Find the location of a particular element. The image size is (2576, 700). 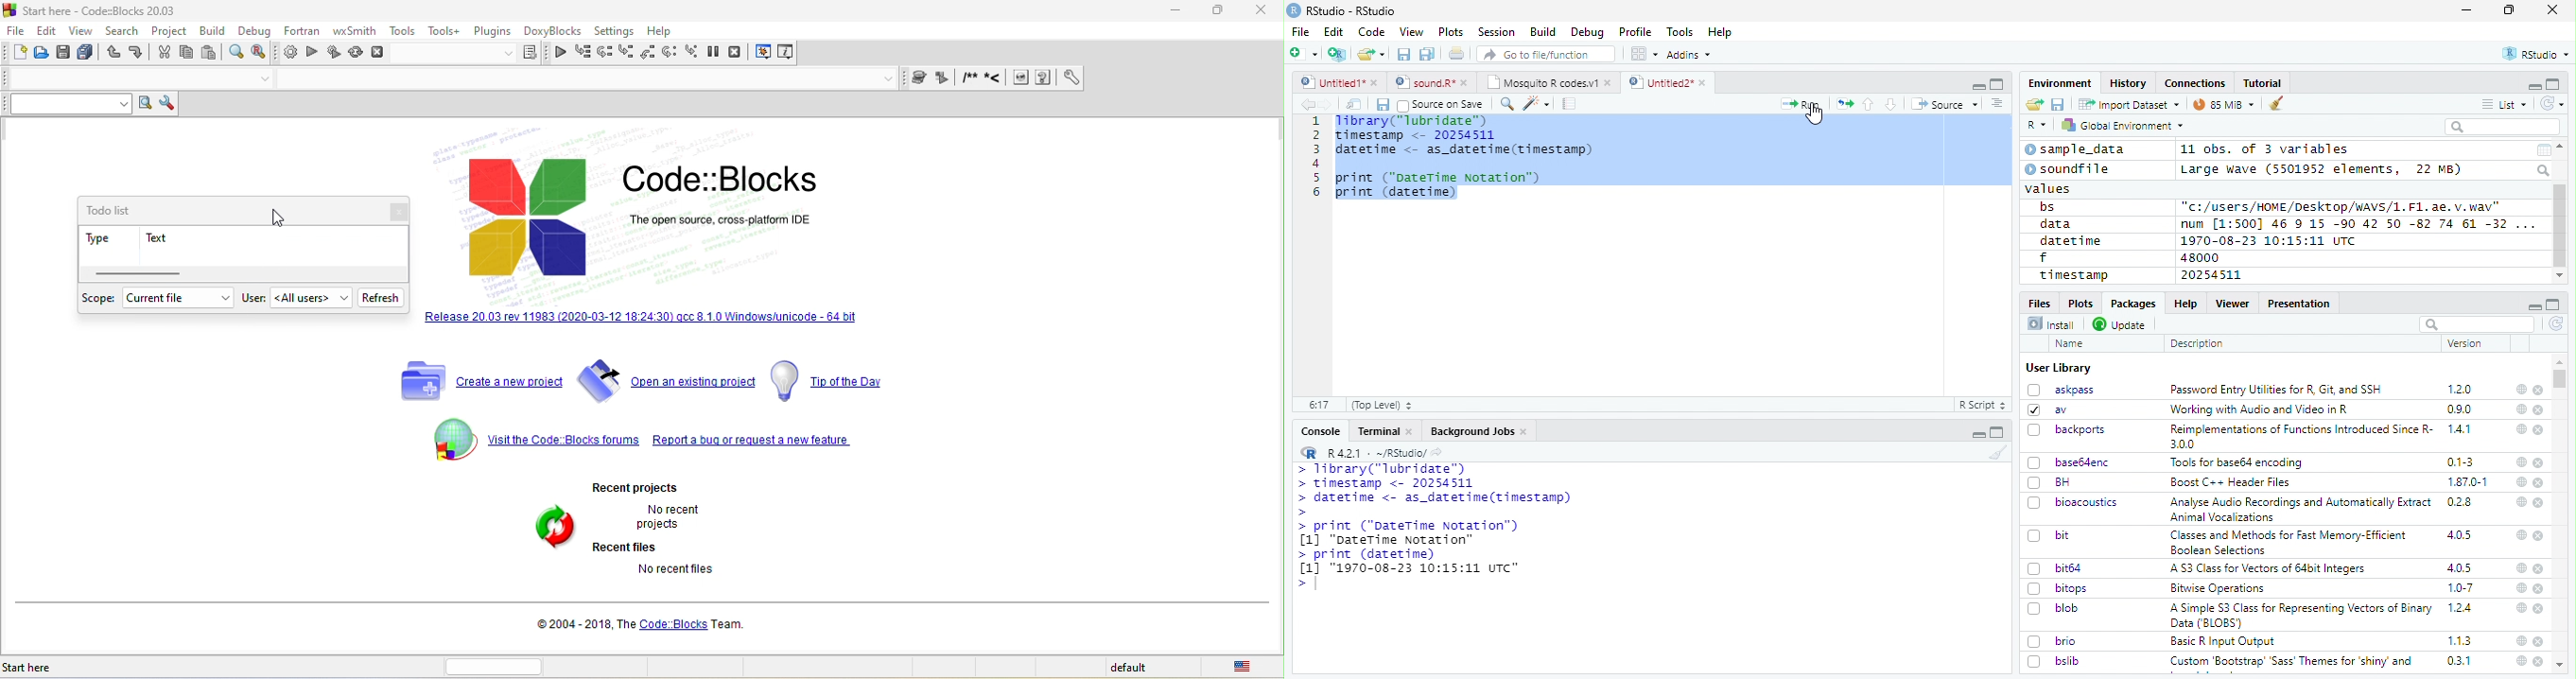

help is located at coordinates (2520, 567).